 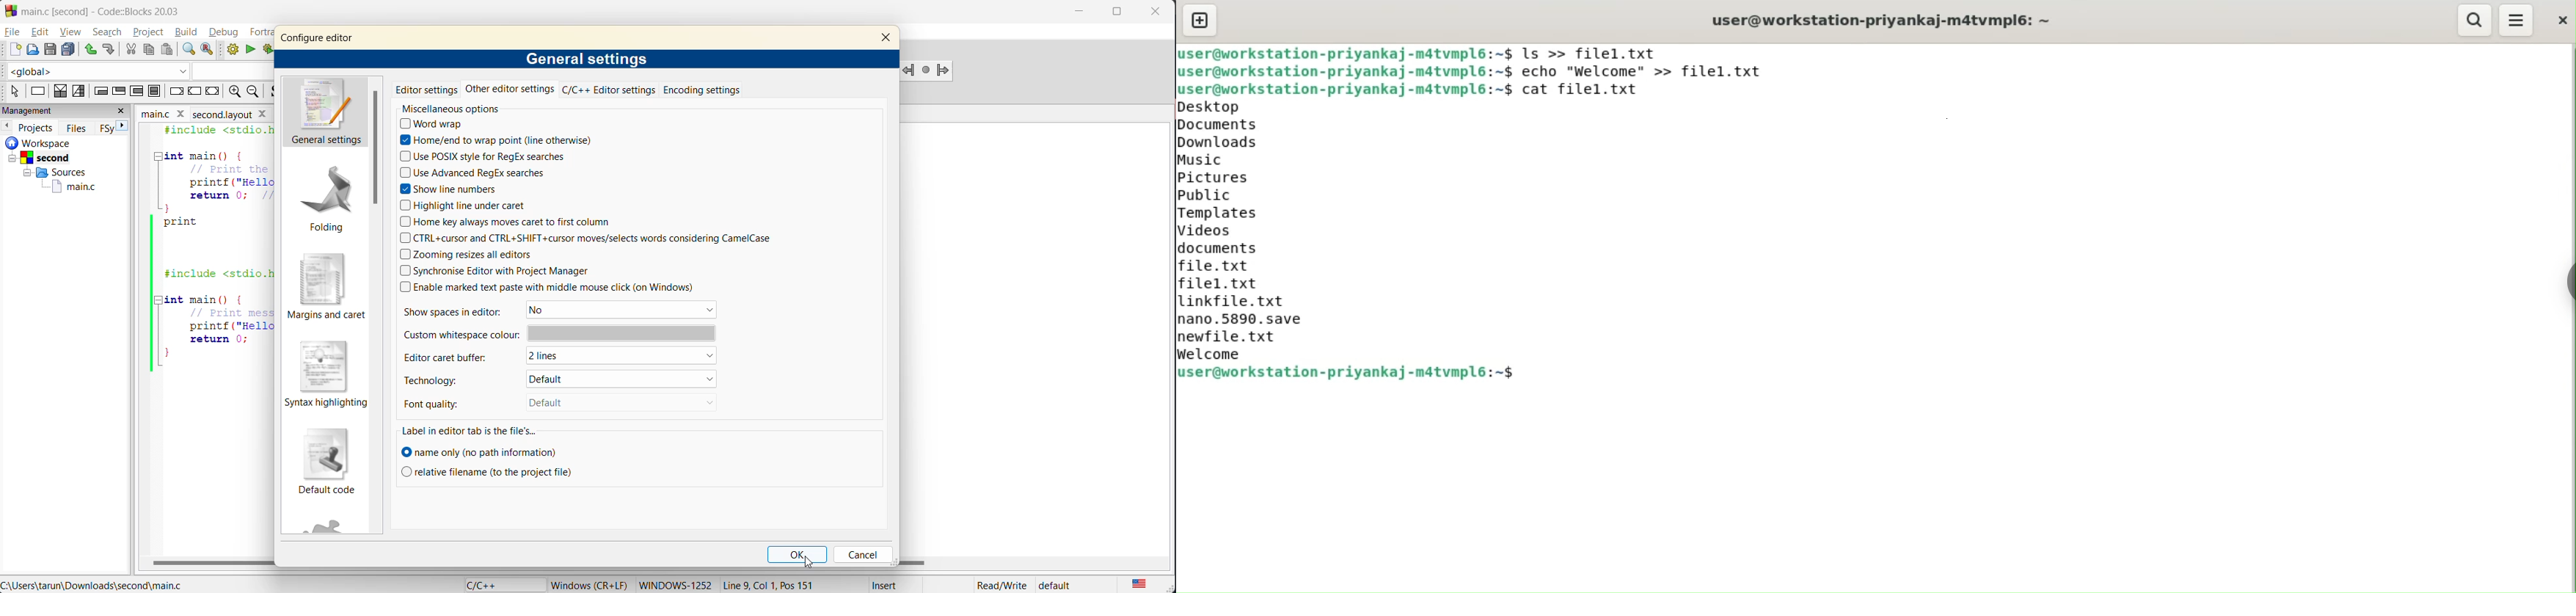 I want to click on second.layout, so click(x=221, y=114).